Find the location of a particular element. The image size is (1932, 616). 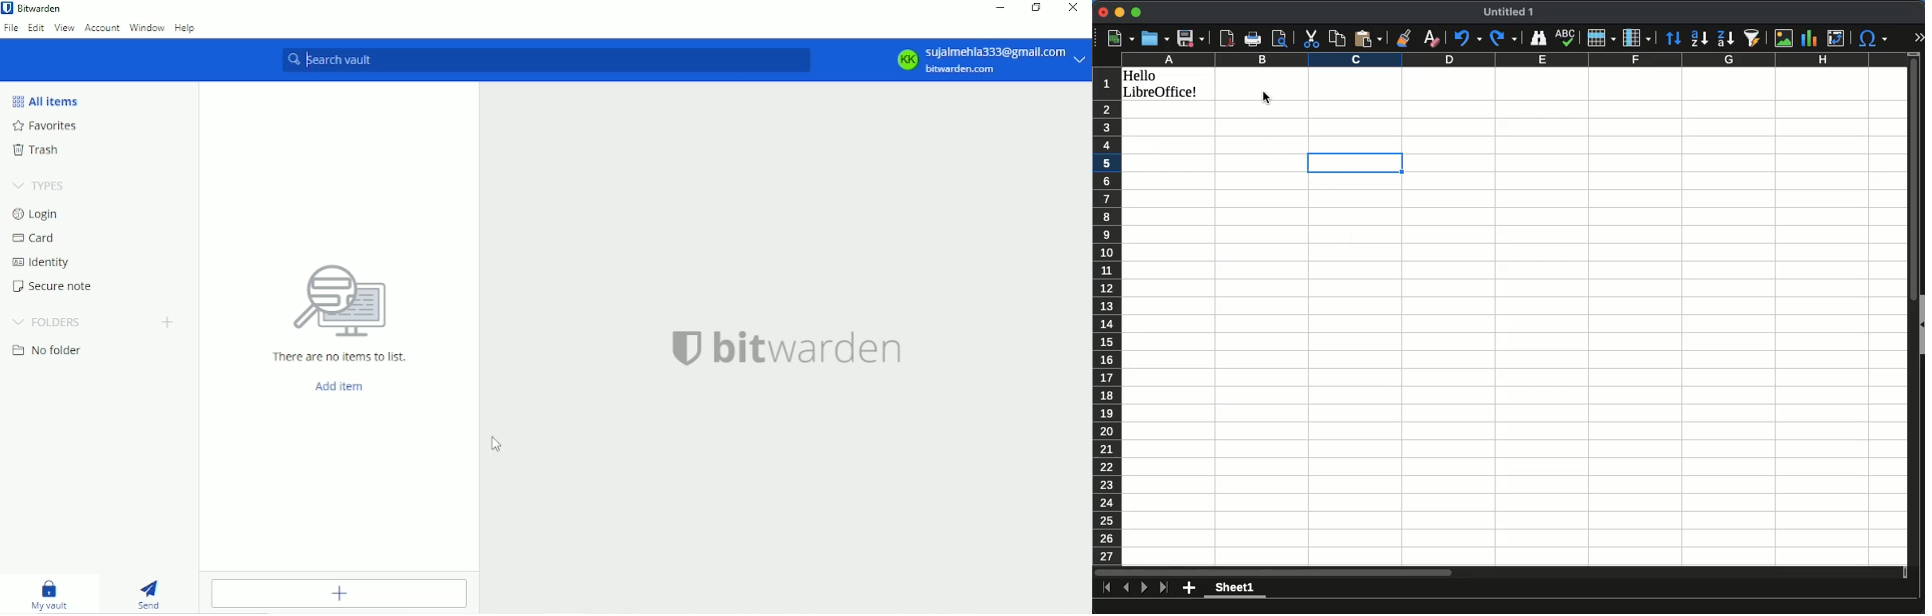

Add item is located at coordinates (343, 387).